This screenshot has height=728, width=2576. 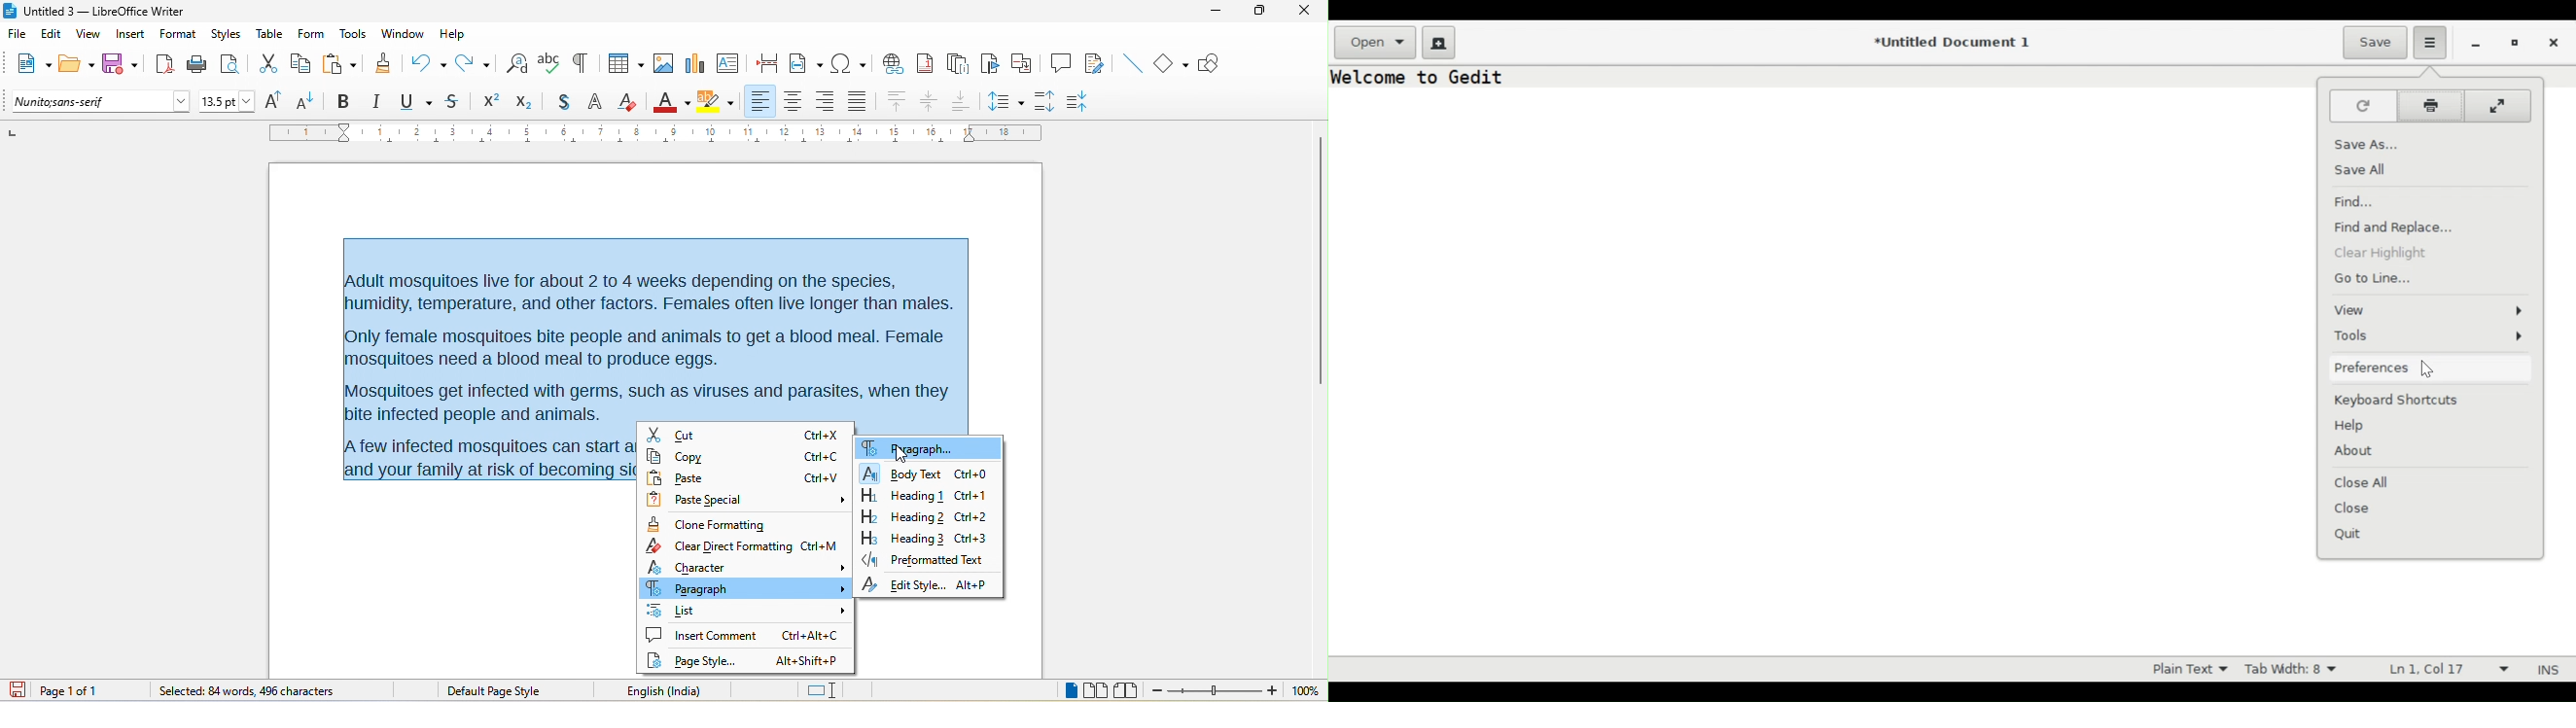 What do you see at coordinates (1131, 63) in the screenshot?
I see `insert line` at bounding box center [1131, 63].